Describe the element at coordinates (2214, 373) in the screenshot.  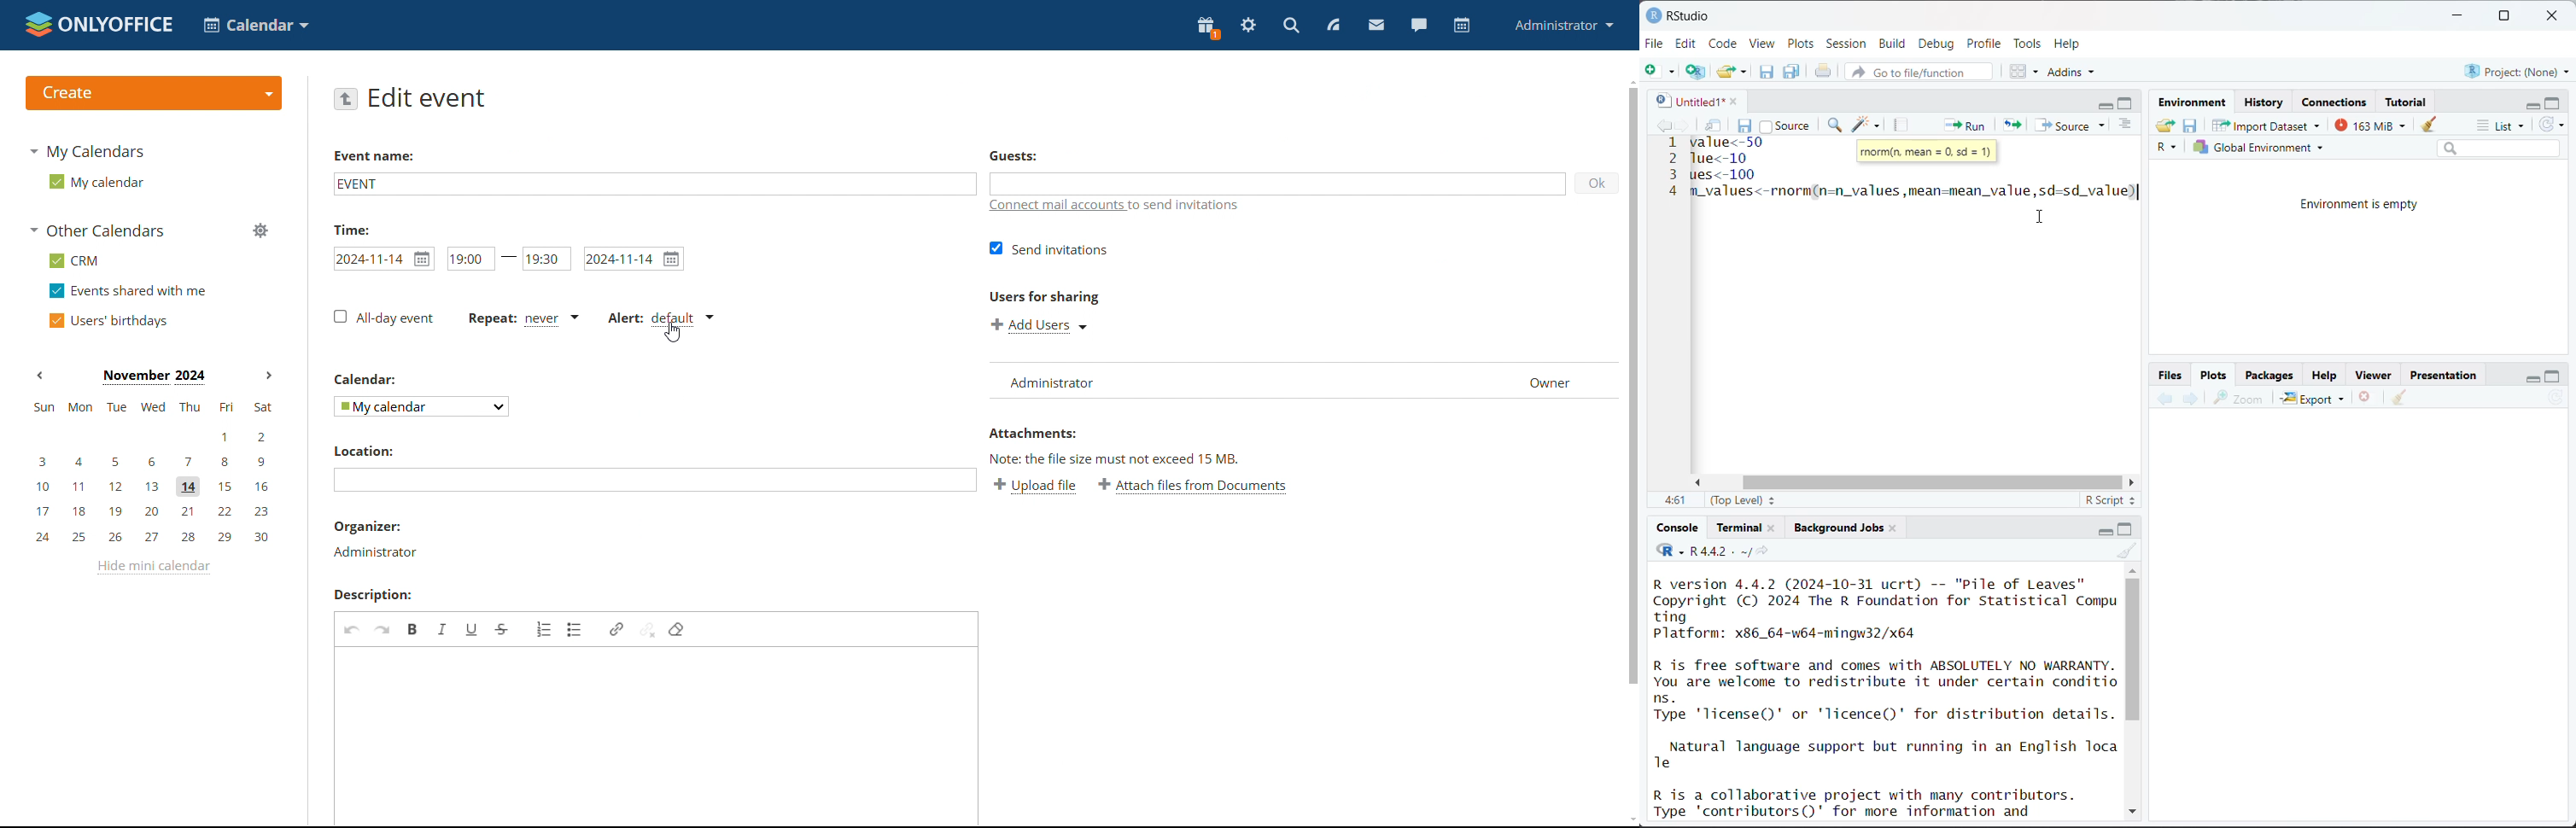
I see `Plots` at that location.